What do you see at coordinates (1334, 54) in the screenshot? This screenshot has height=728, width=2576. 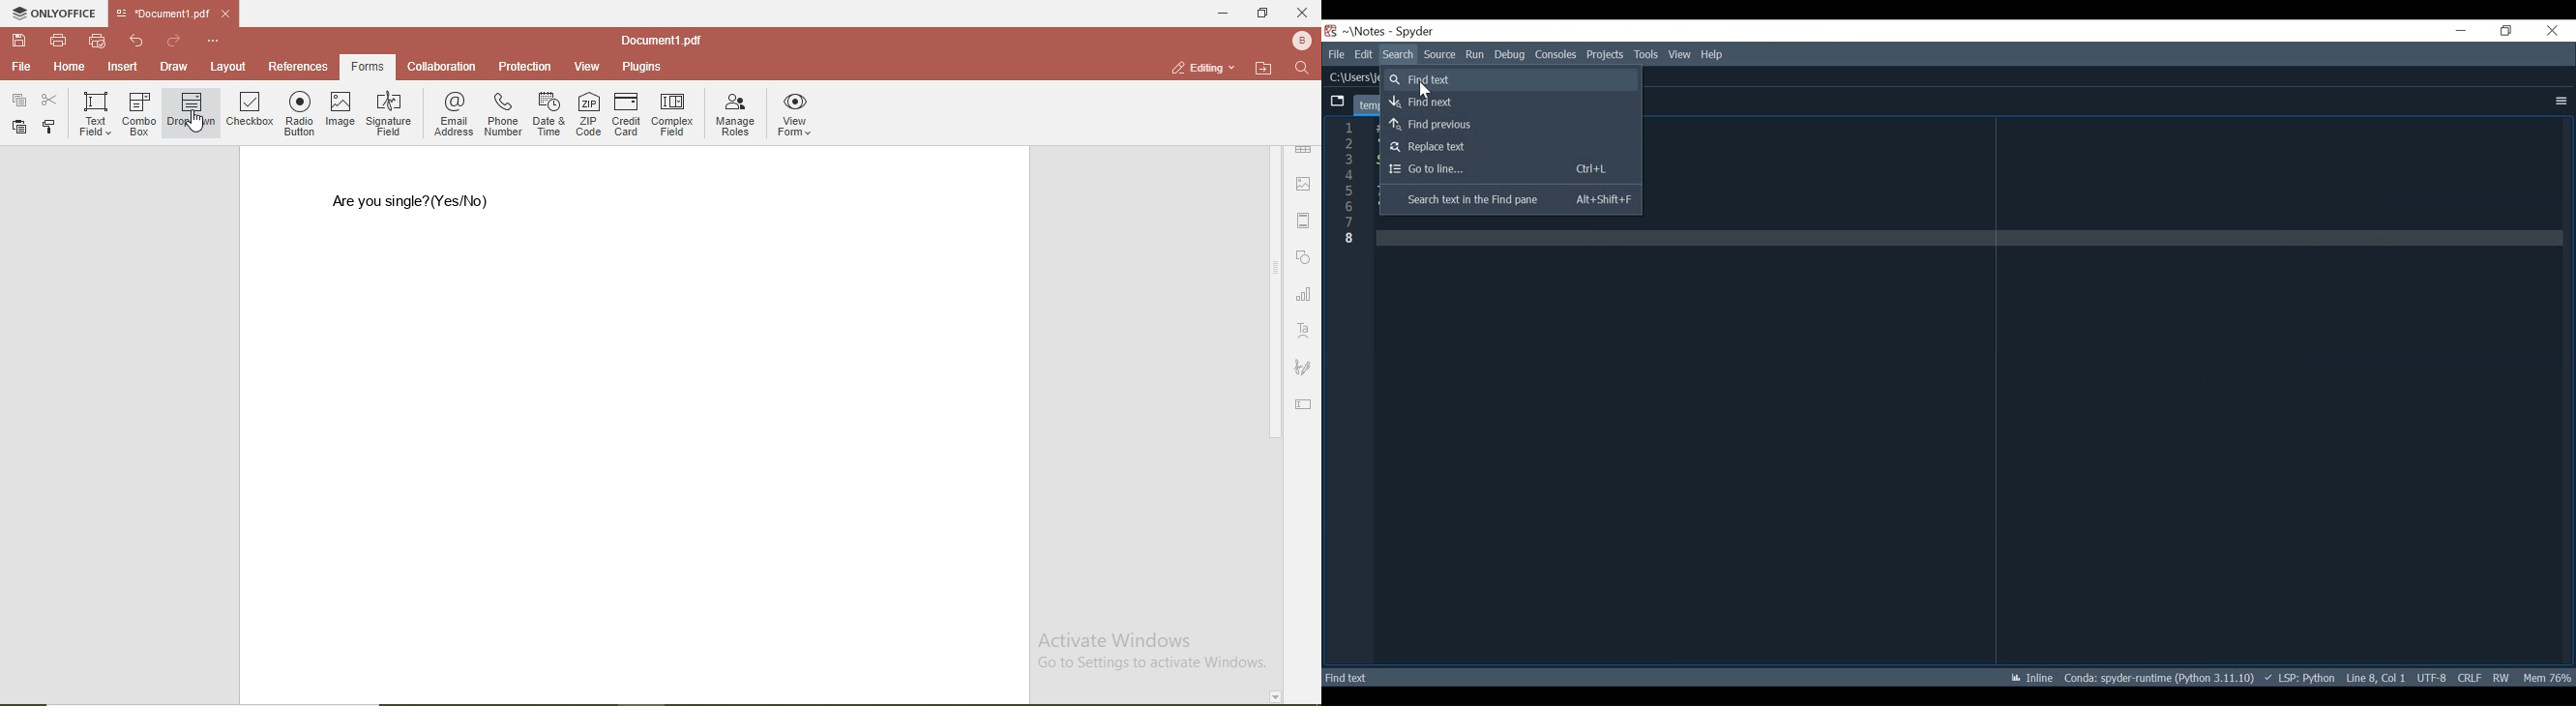 I see `File` at bounding box center [1334, 54].